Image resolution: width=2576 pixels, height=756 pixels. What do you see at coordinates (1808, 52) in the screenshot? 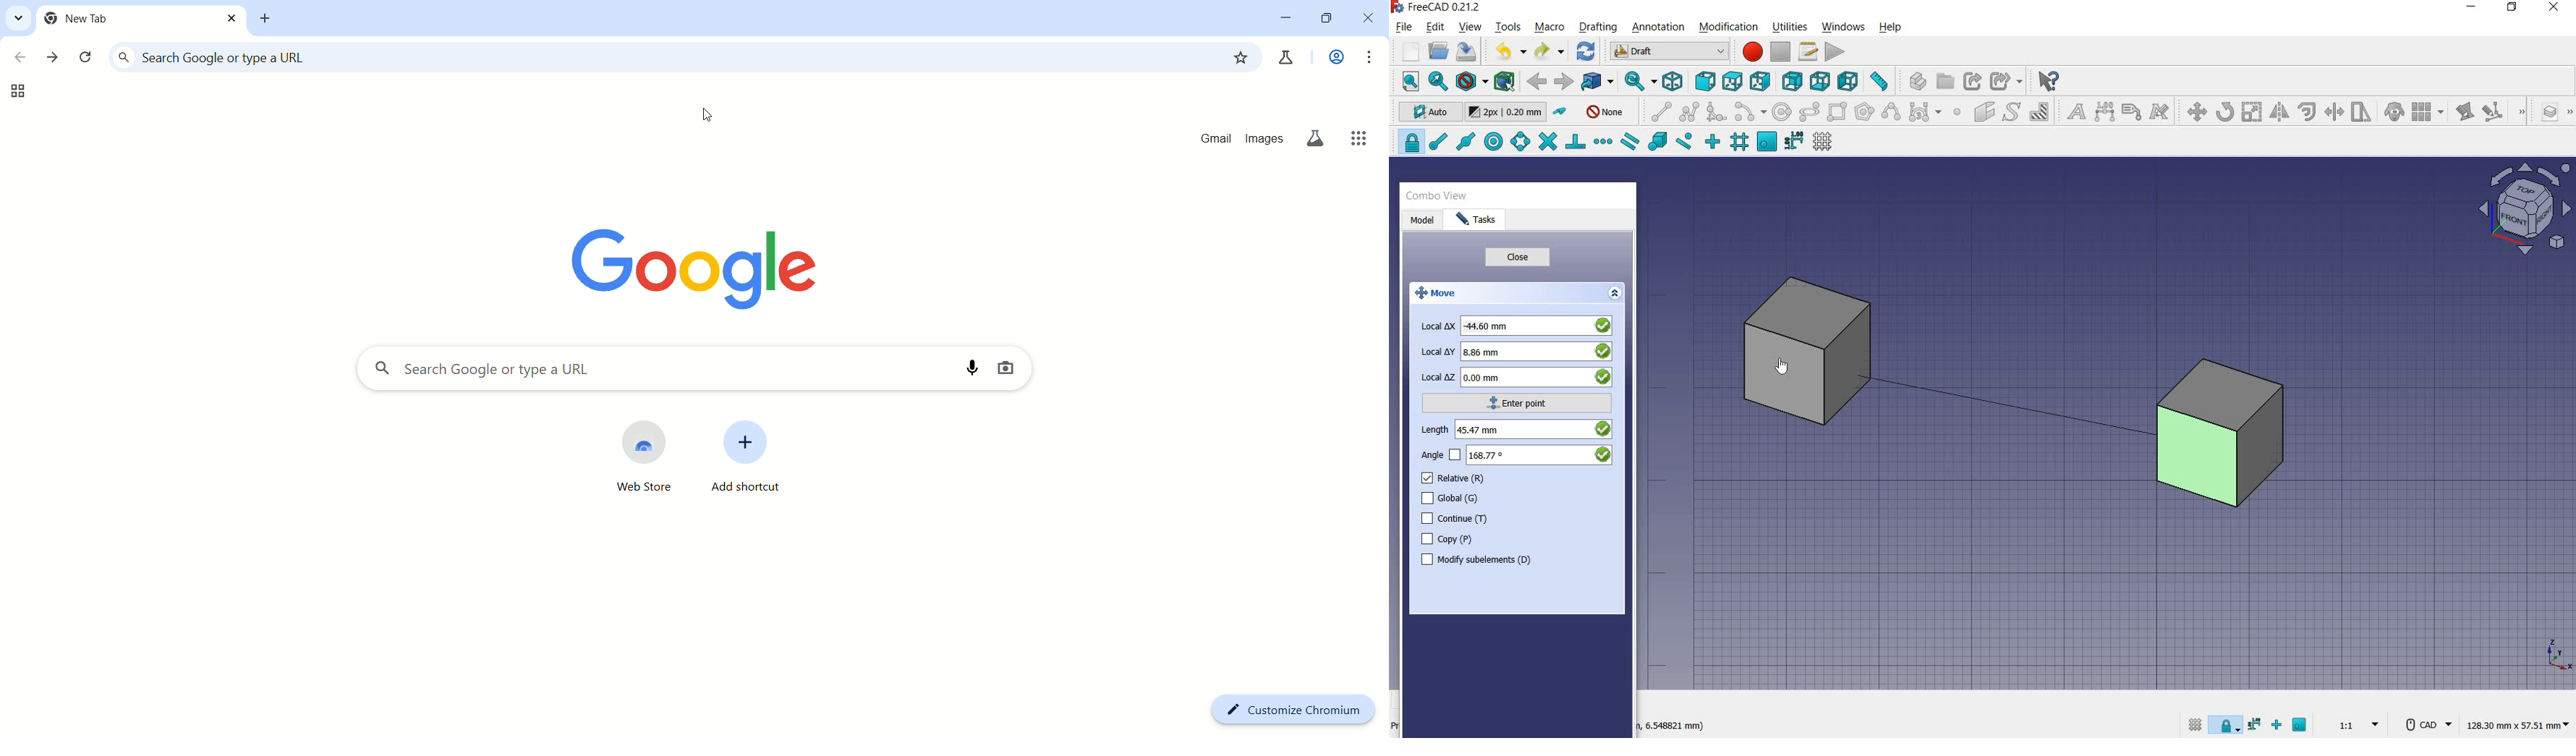
I see `macros` at bounding box center [1808, 52].